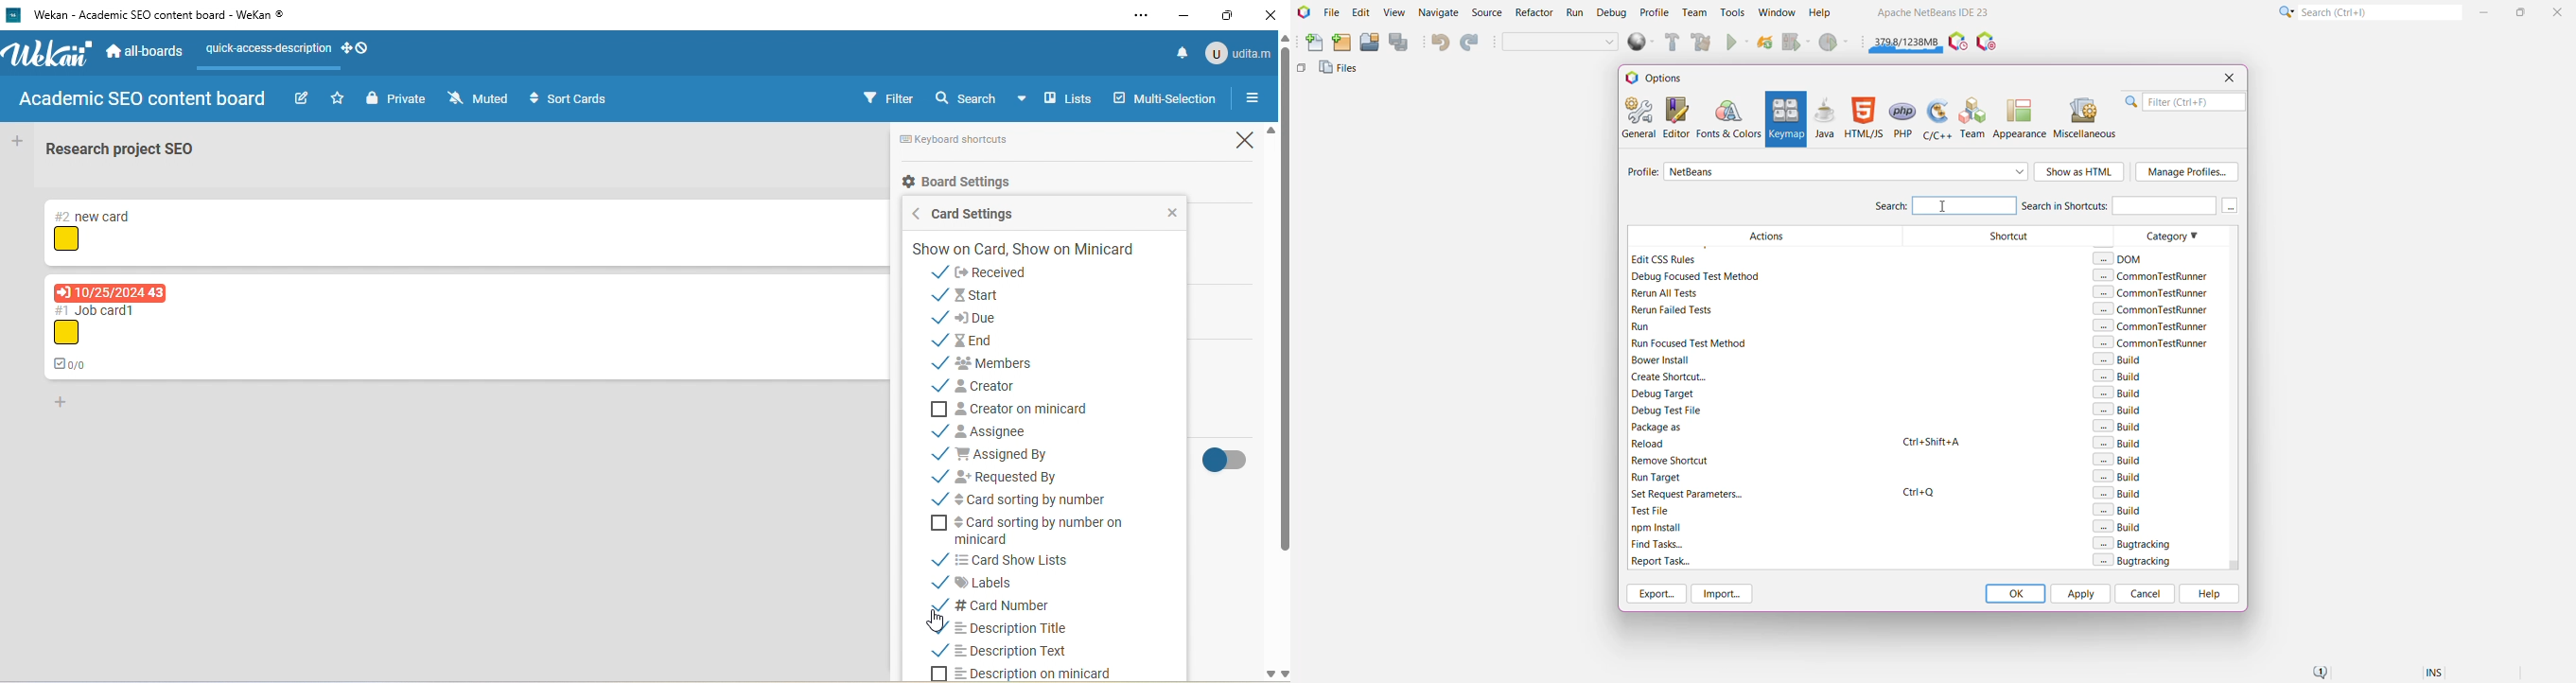  Describe the element at coordinates (1041, 559) in the screenshot. I see `card show lists` at that location.